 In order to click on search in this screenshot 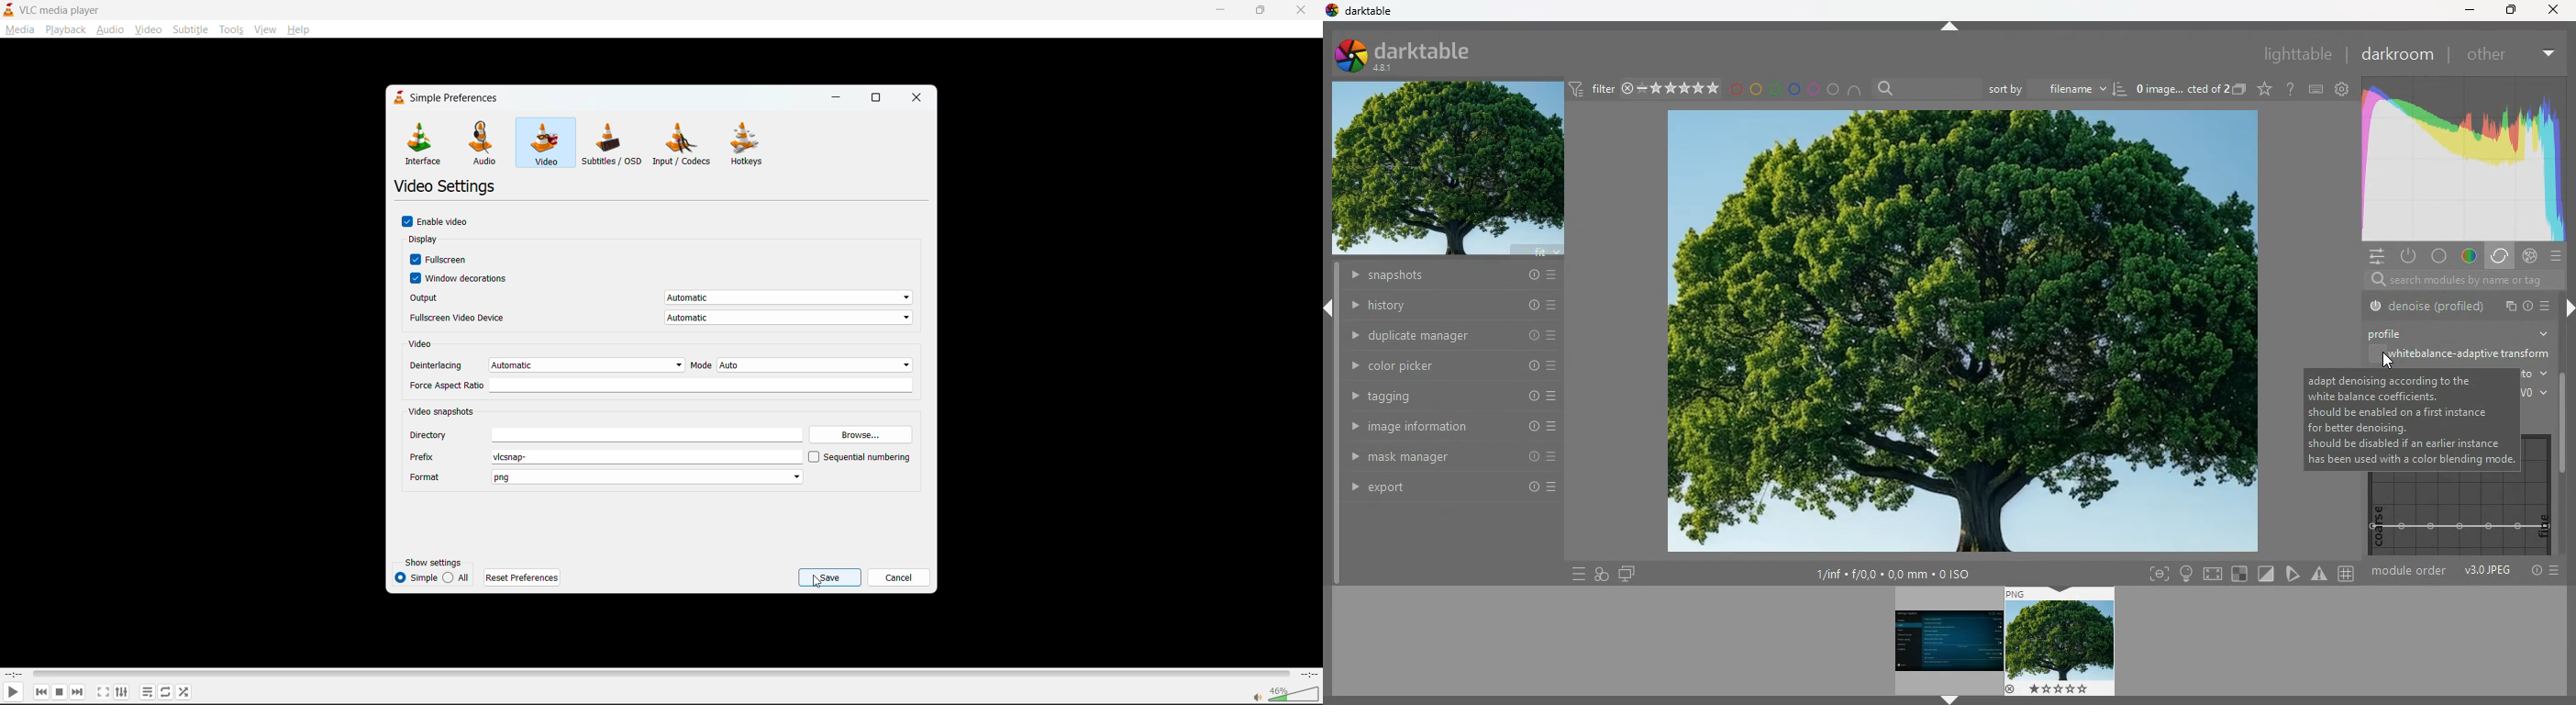, I will do `click(2371, 280)`.